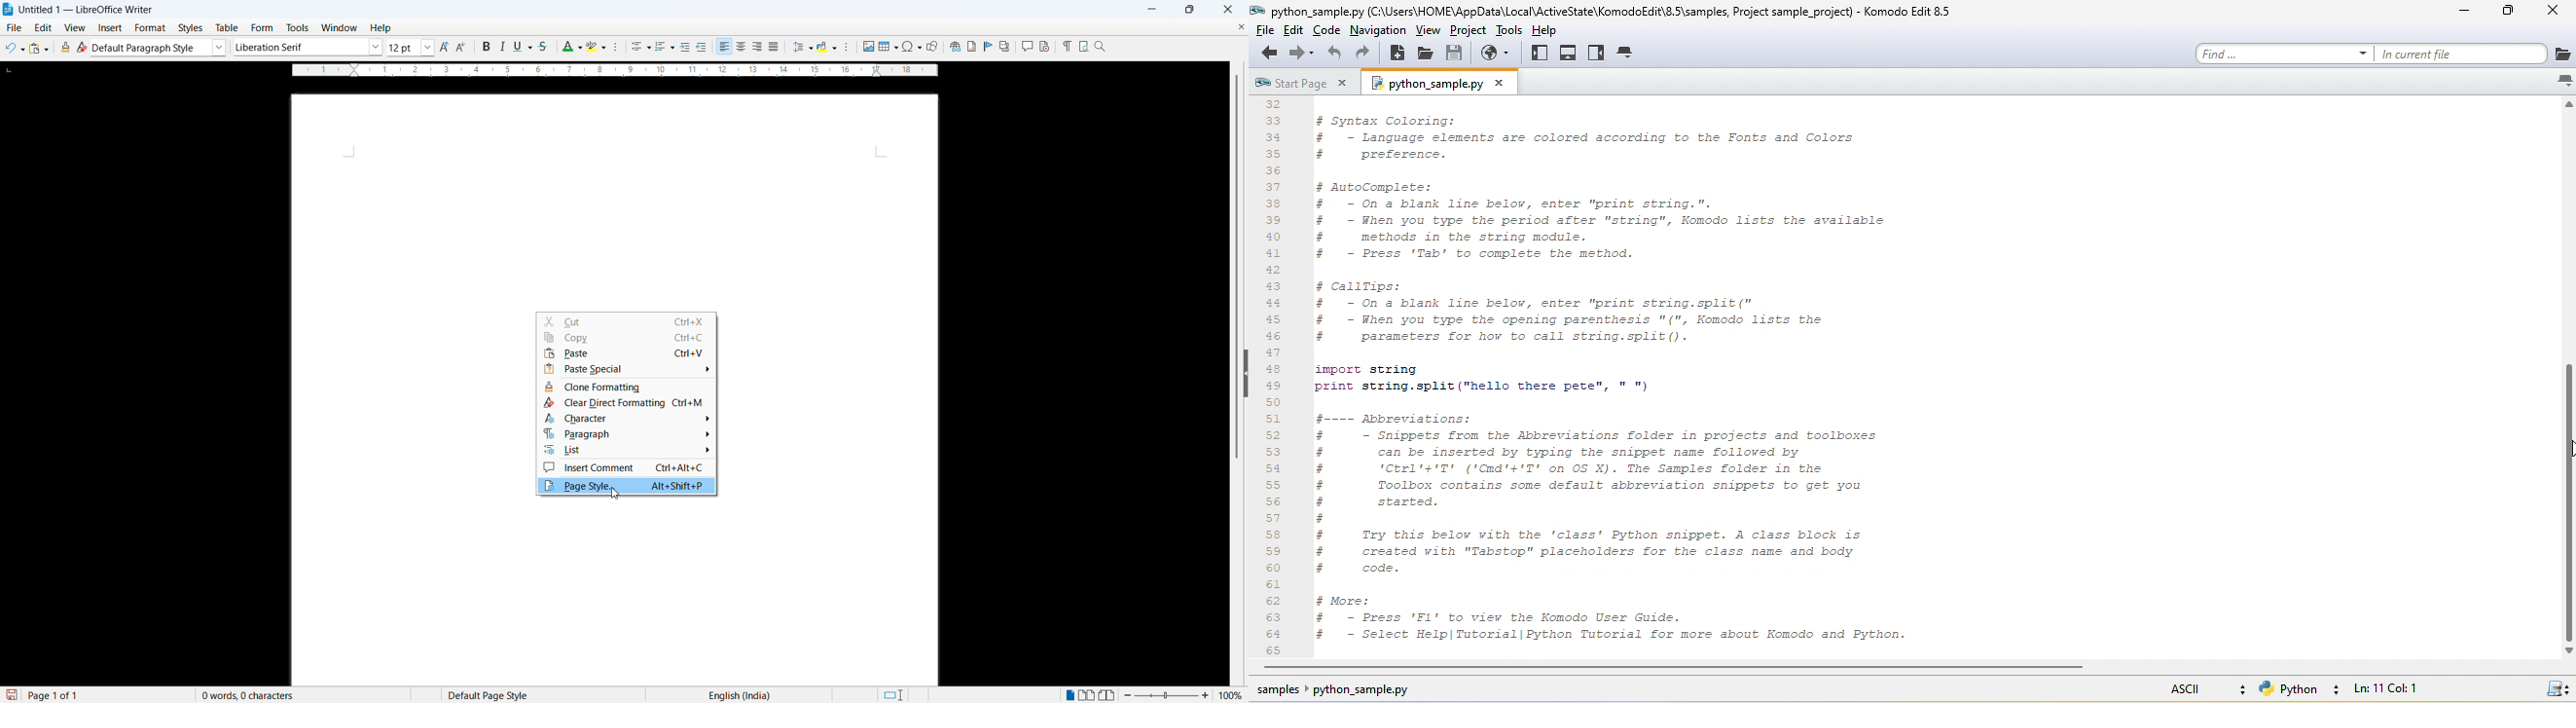 The width and height of the screenshot is (2576, 728). I want to click on Add link , so click(954, 46).